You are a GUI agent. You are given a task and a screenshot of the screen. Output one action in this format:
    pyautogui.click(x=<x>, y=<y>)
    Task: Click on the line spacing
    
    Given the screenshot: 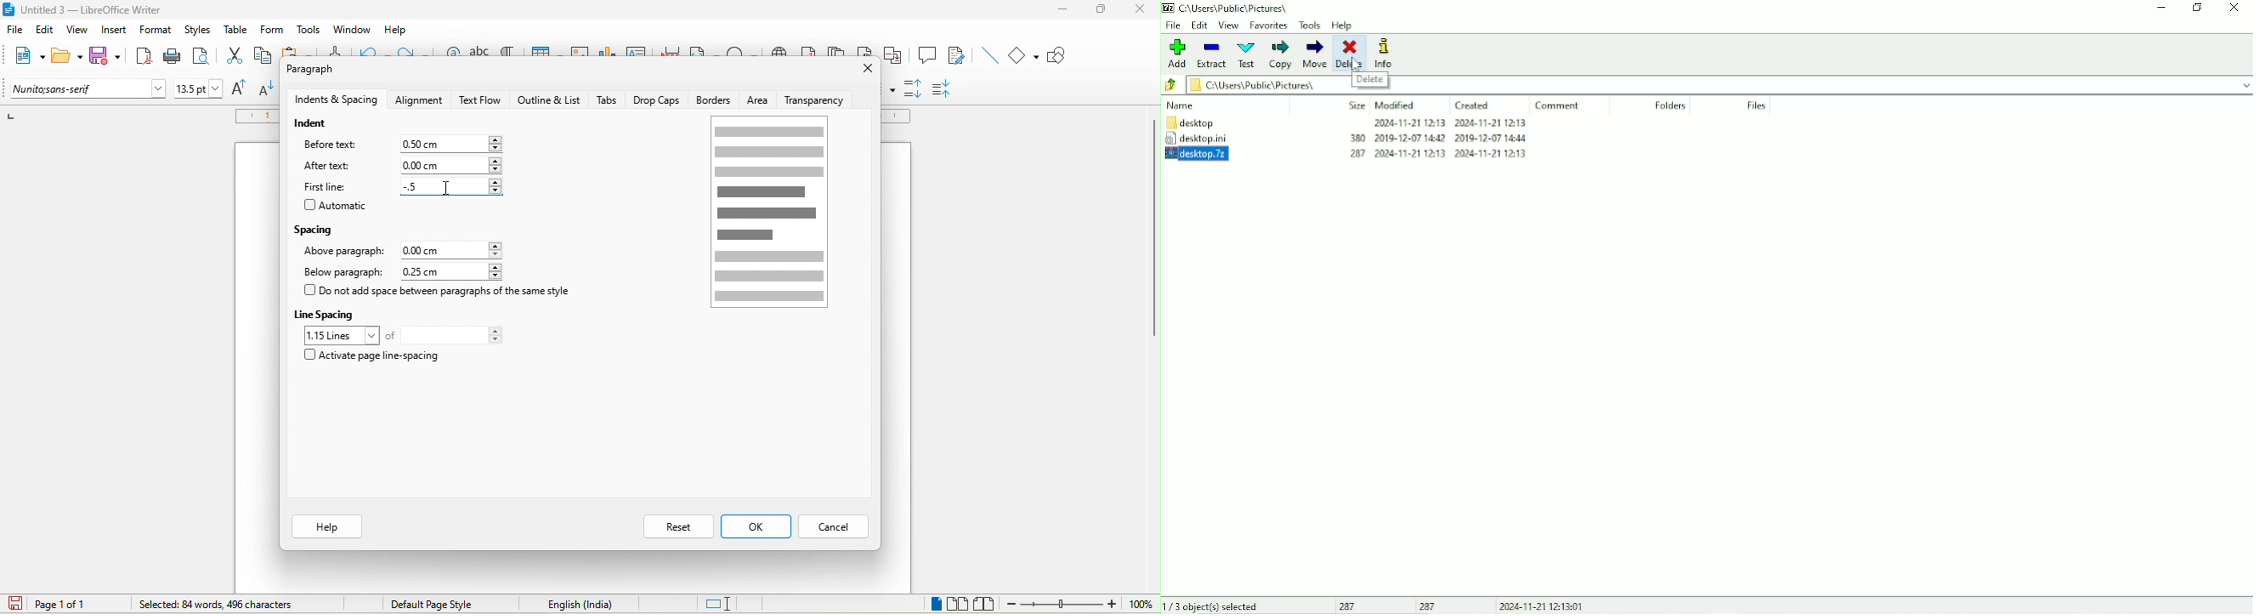 What is the action you would take?
    pyautogui.click(x=324, y=315)
    